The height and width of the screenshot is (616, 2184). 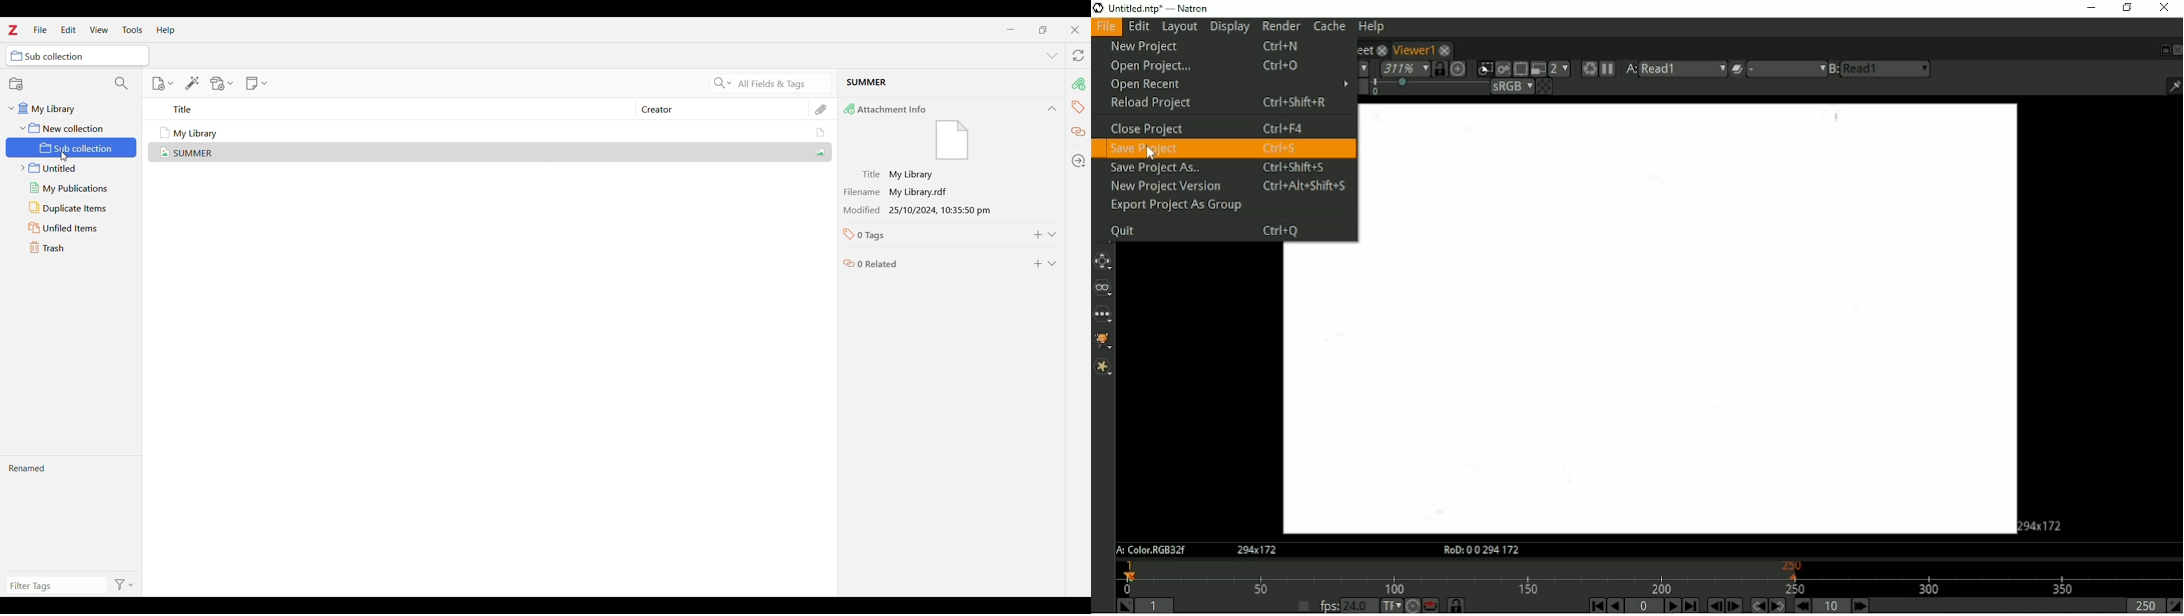 What do you see at coordinates (1038, 264) in the screenshot?
I see `Add` at bounding box center [1038, 264].